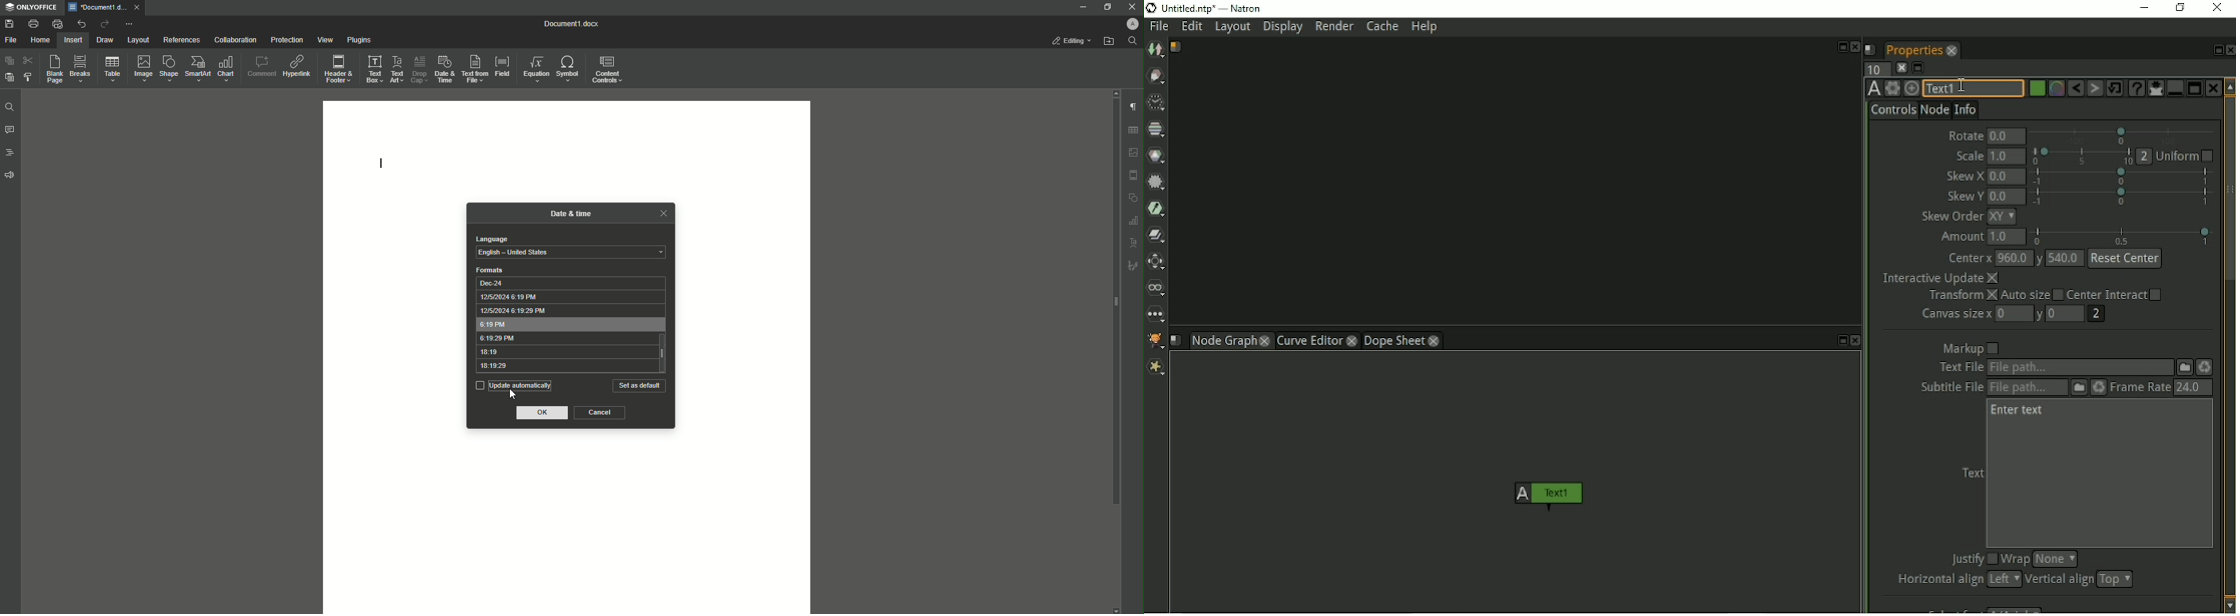 The width and height of the screenshot is (2240, 616). I want to click on graph settings, so click(1134, 220).